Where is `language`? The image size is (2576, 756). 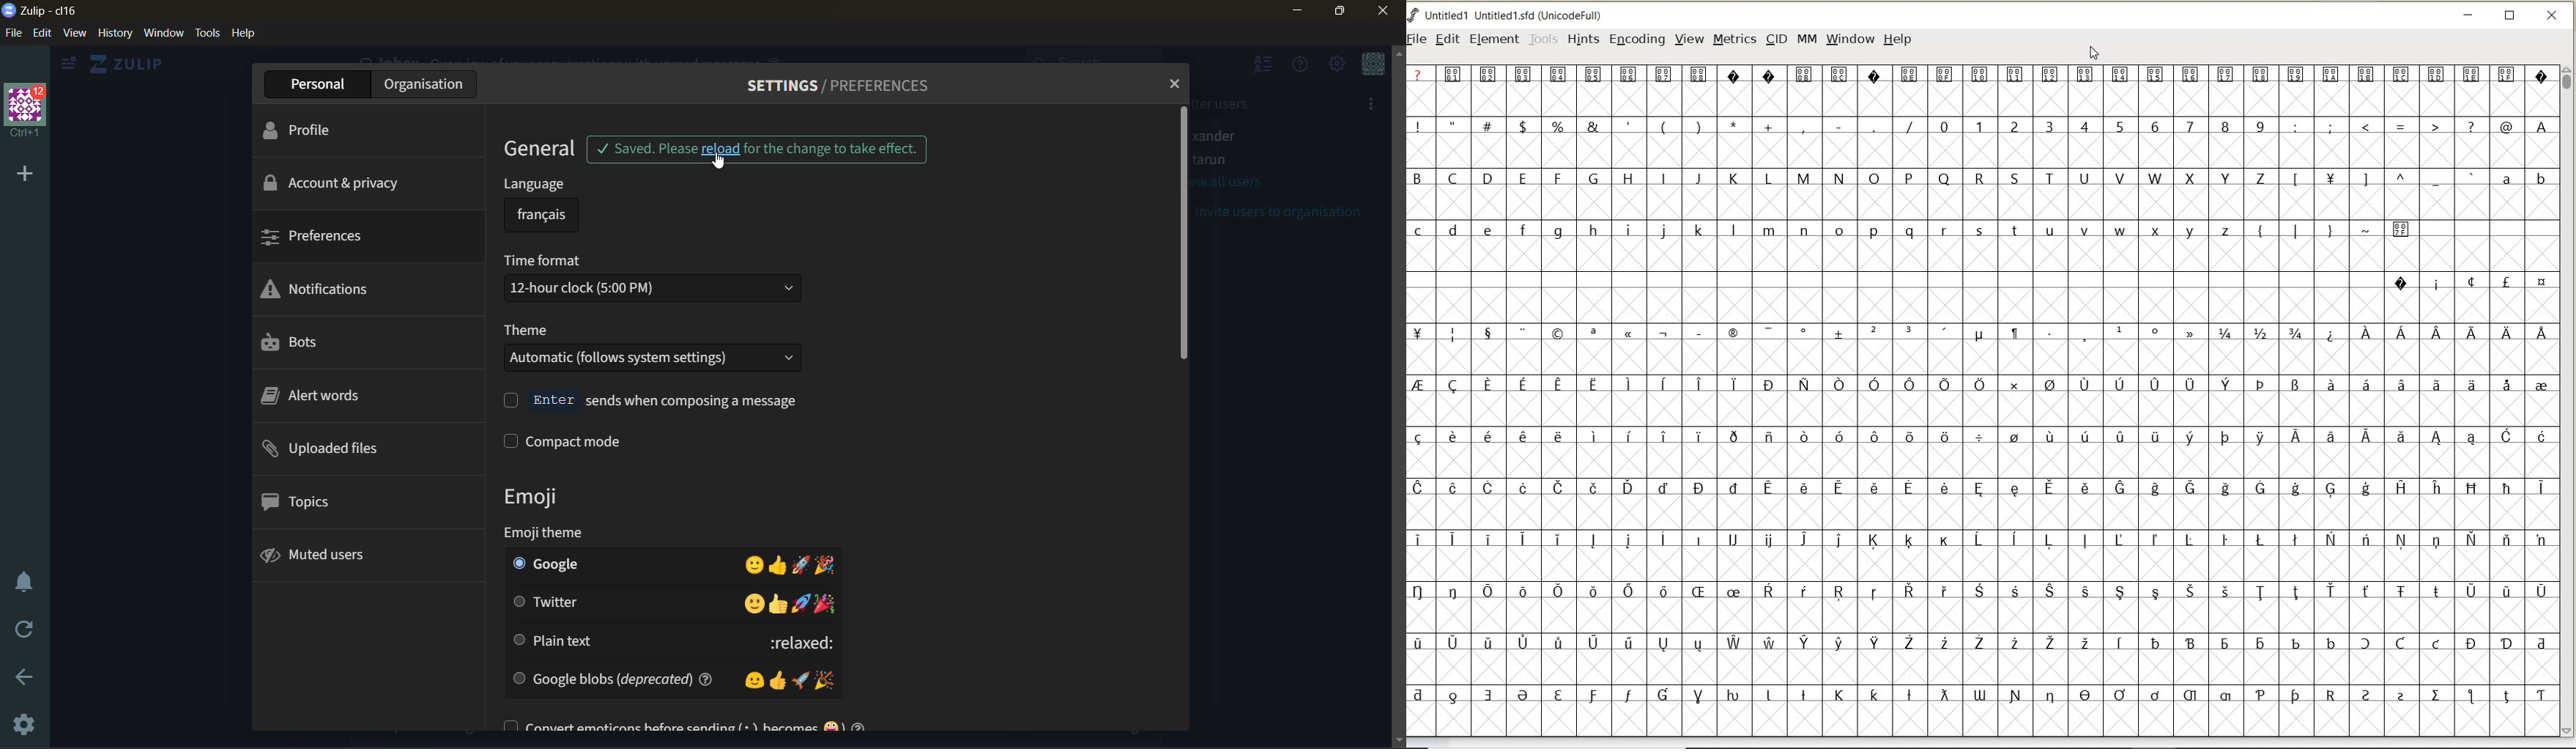
language is located at coordinates (549, 188).